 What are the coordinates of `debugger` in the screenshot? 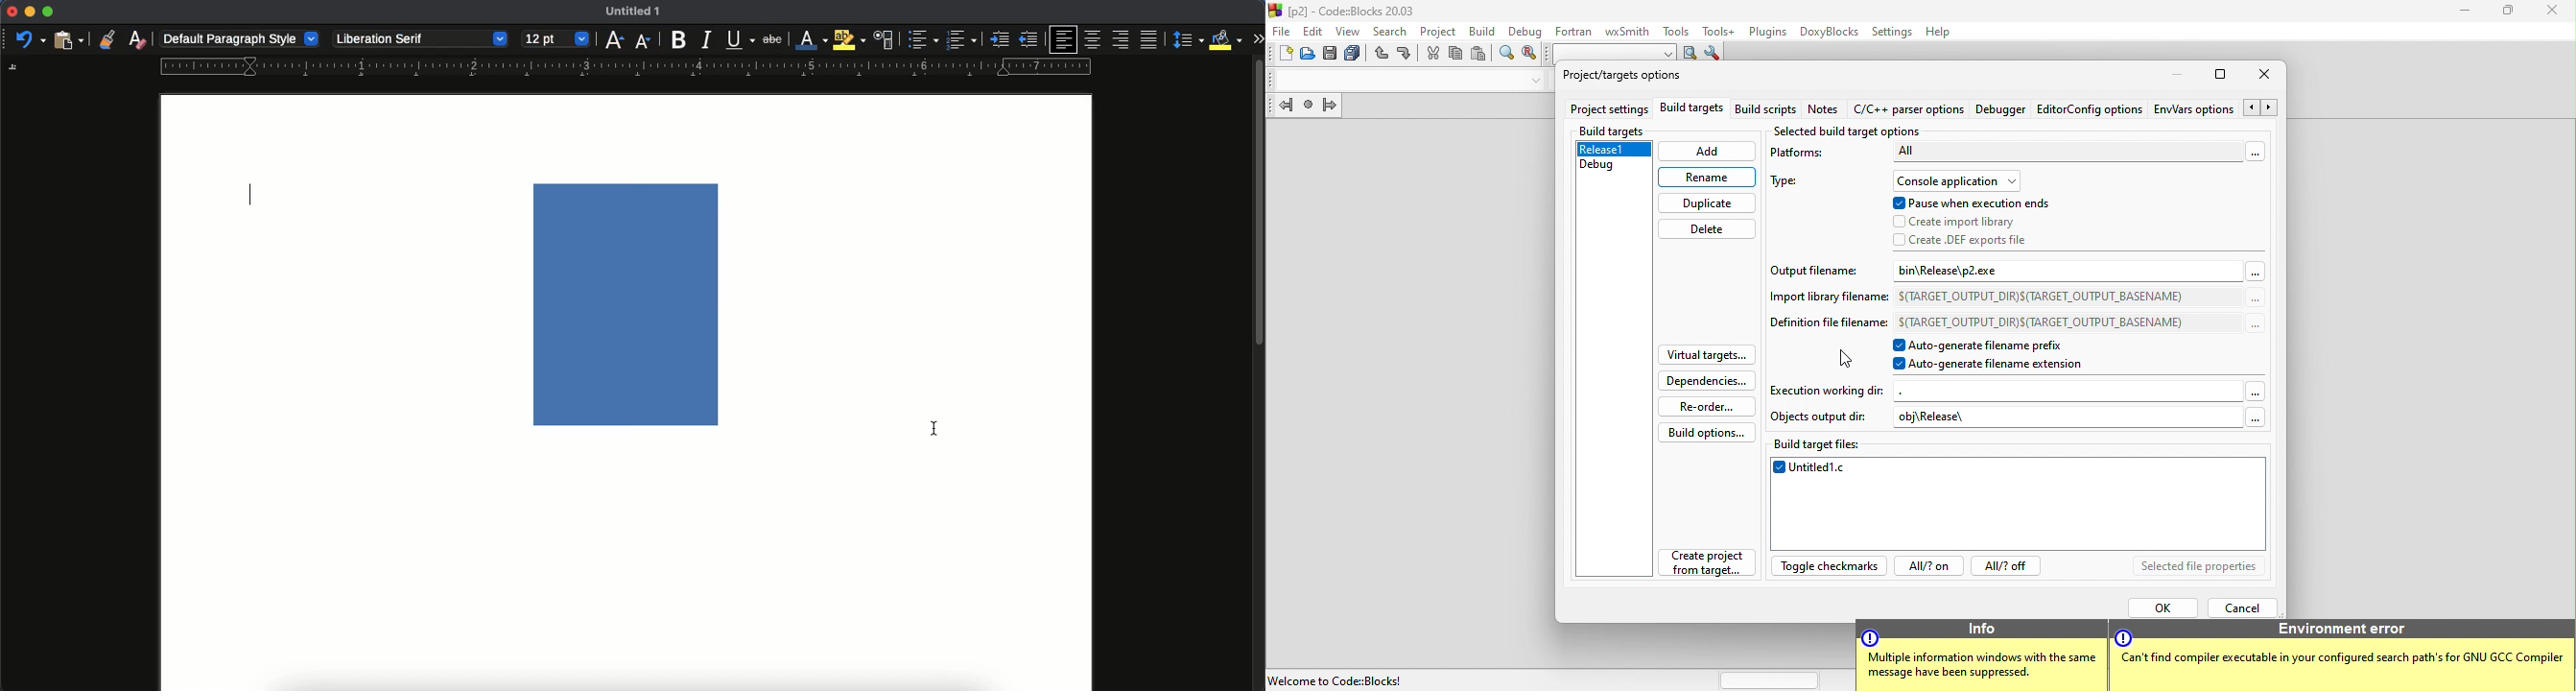 It's located at (2003, 110).